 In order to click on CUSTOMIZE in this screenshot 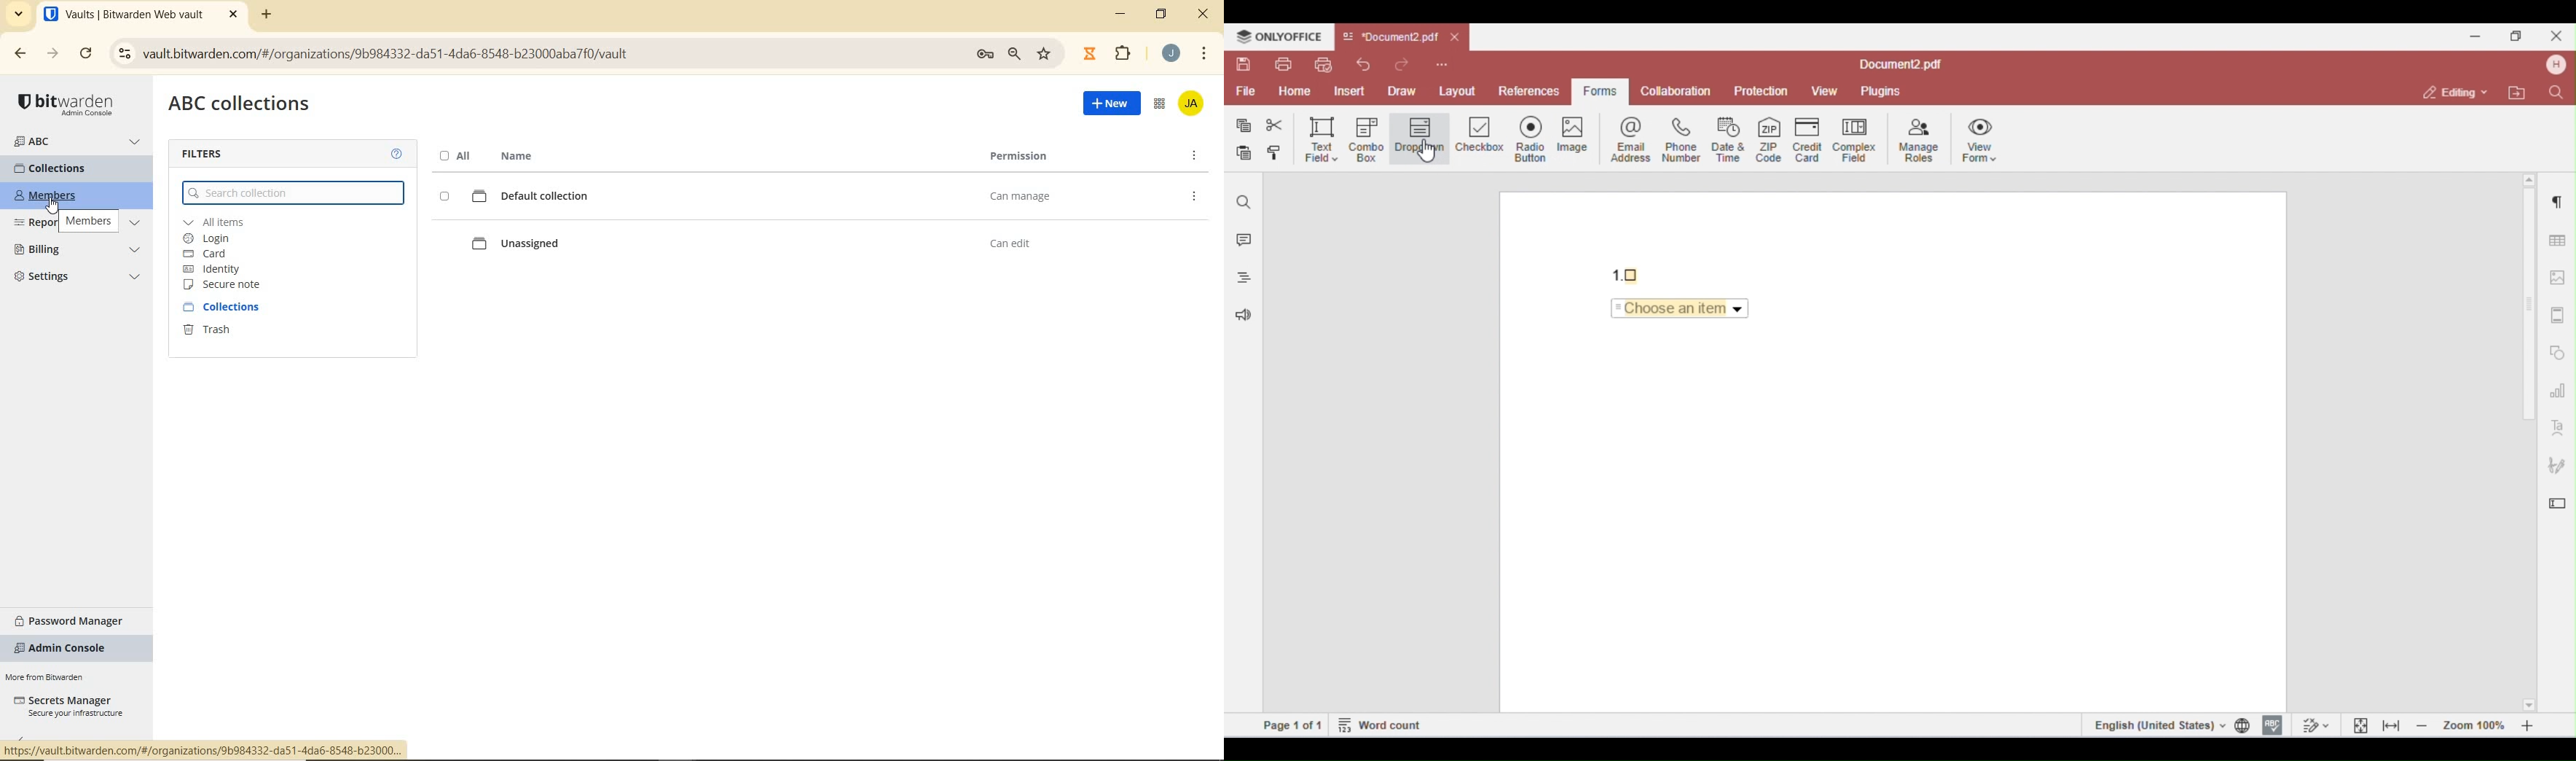, I will do `click(1205, 53)`.